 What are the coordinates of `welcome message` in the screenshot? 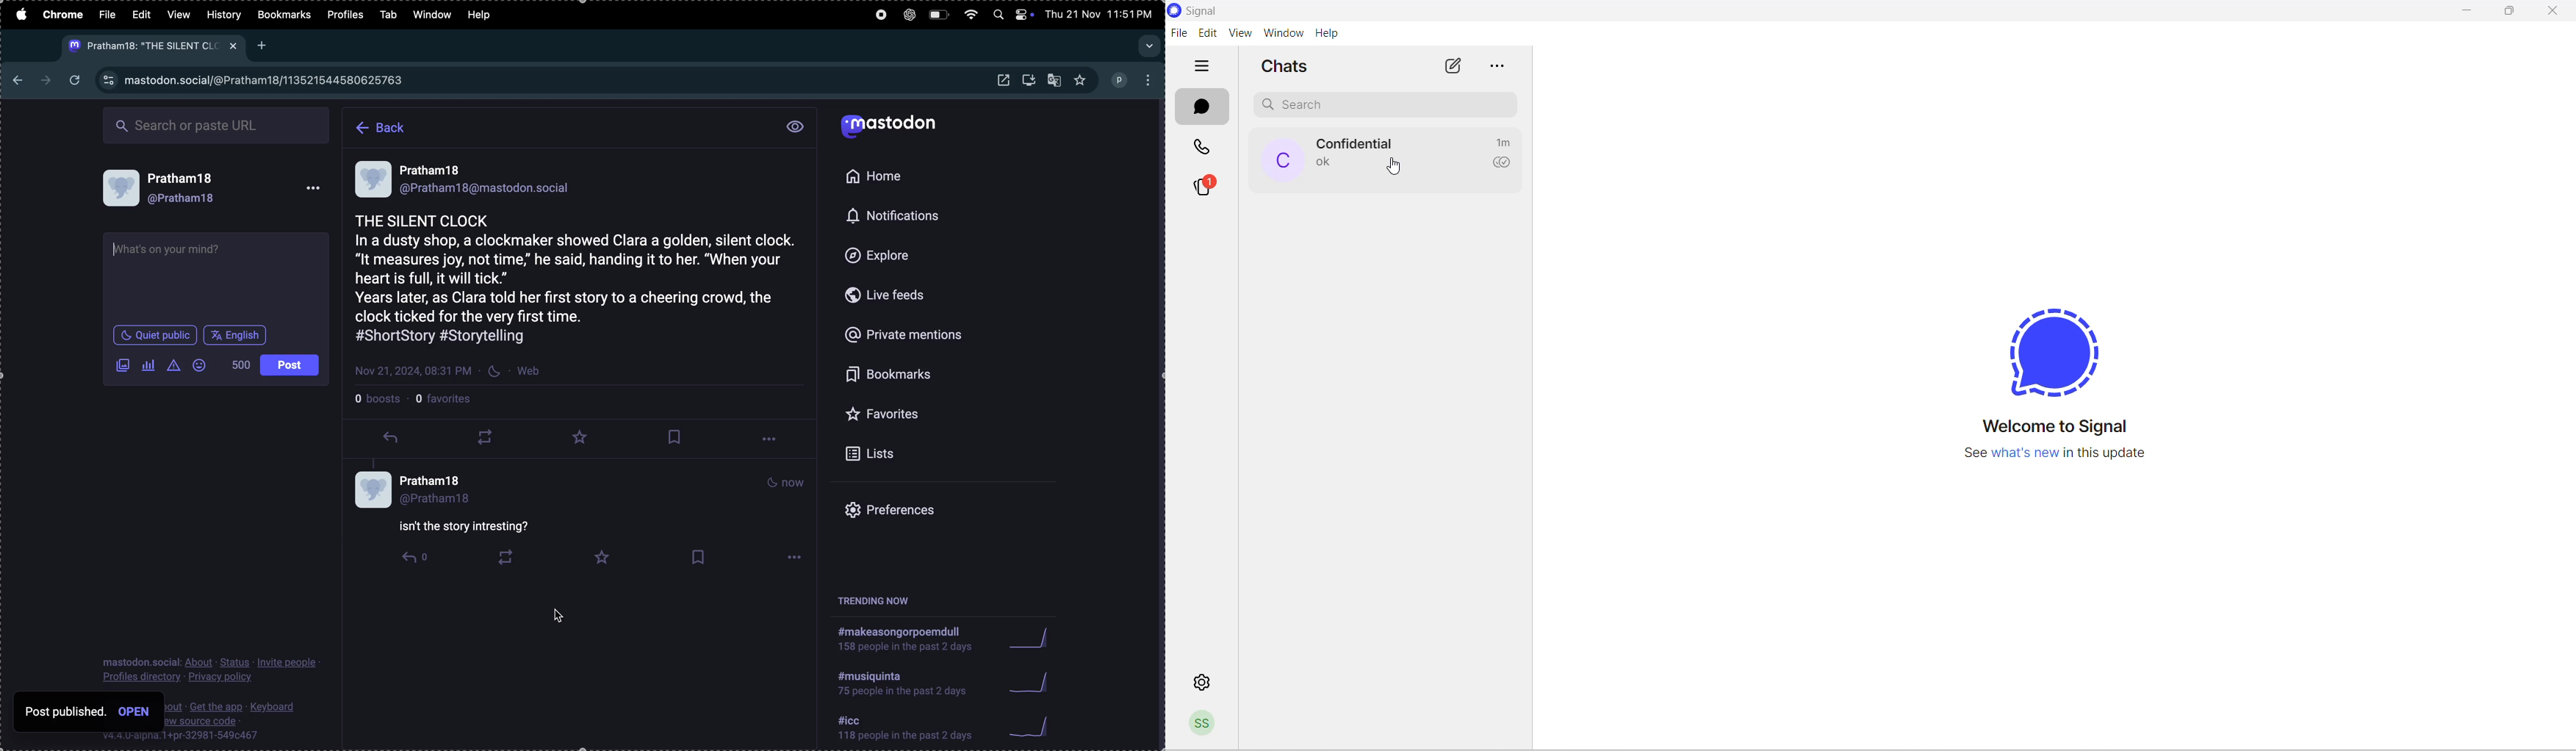 It's located at (2048, 426).